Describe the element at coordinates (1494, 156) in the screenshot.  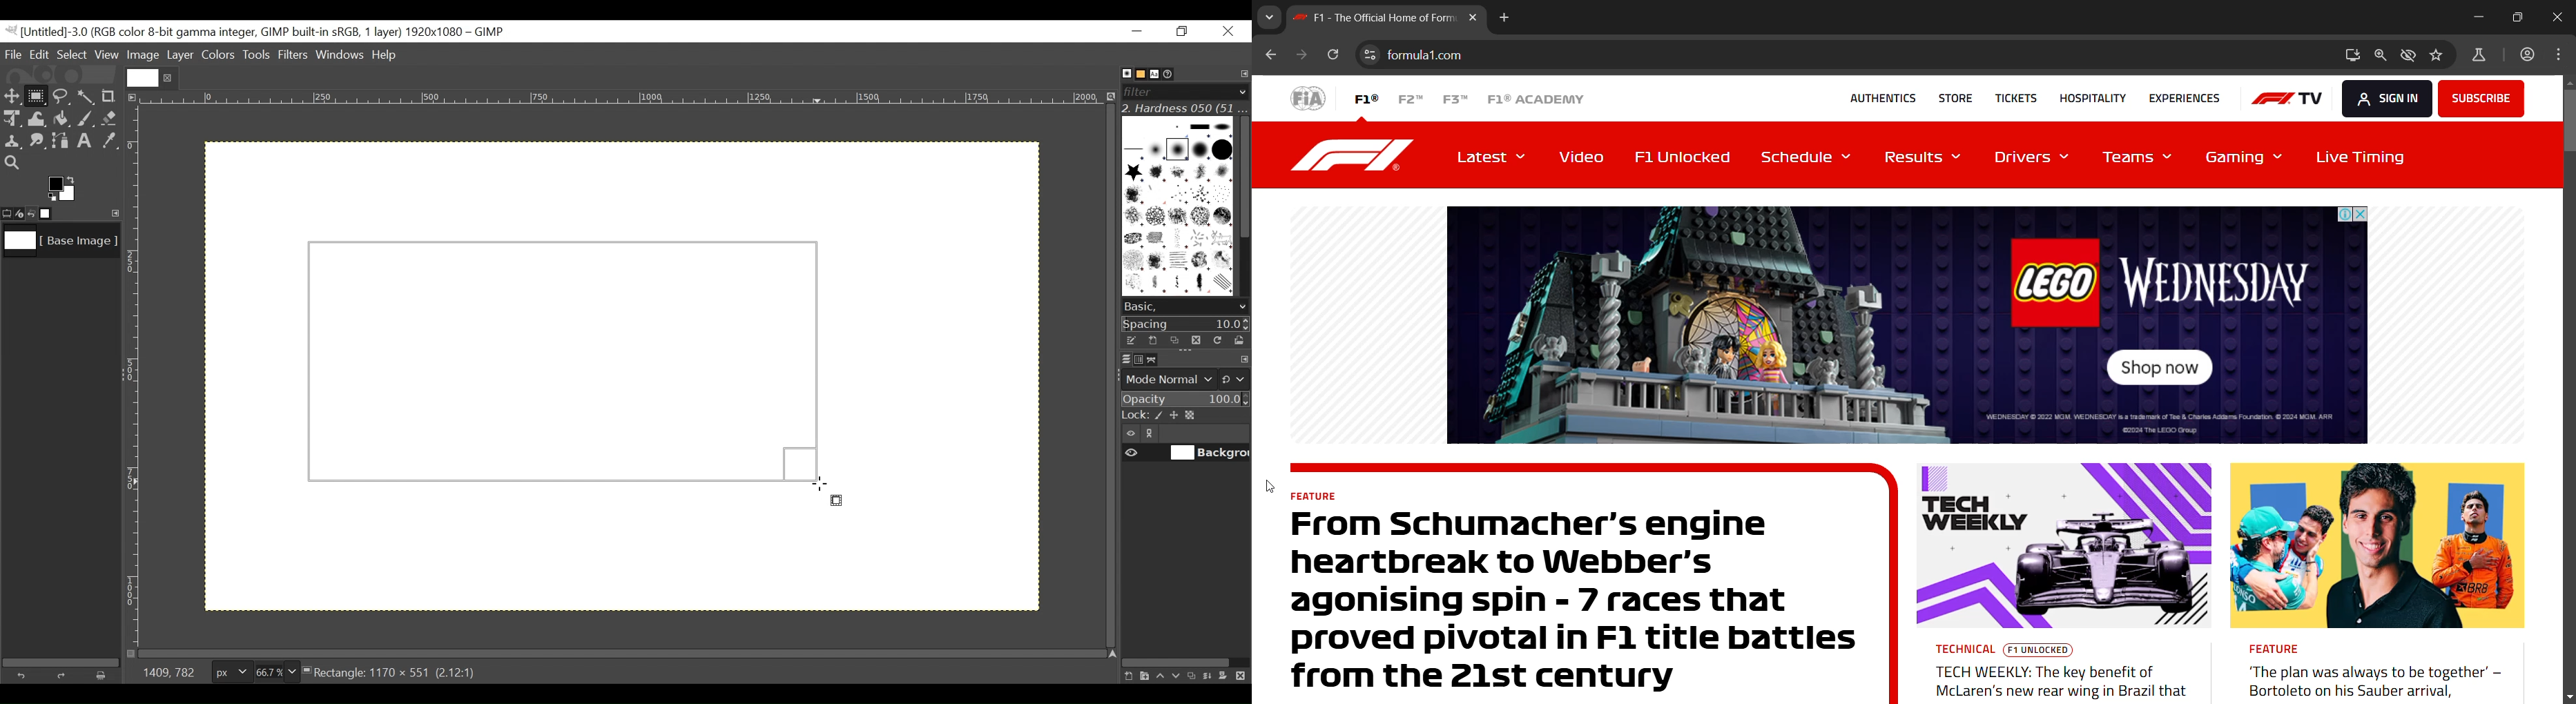
I see `Latest` at that location.